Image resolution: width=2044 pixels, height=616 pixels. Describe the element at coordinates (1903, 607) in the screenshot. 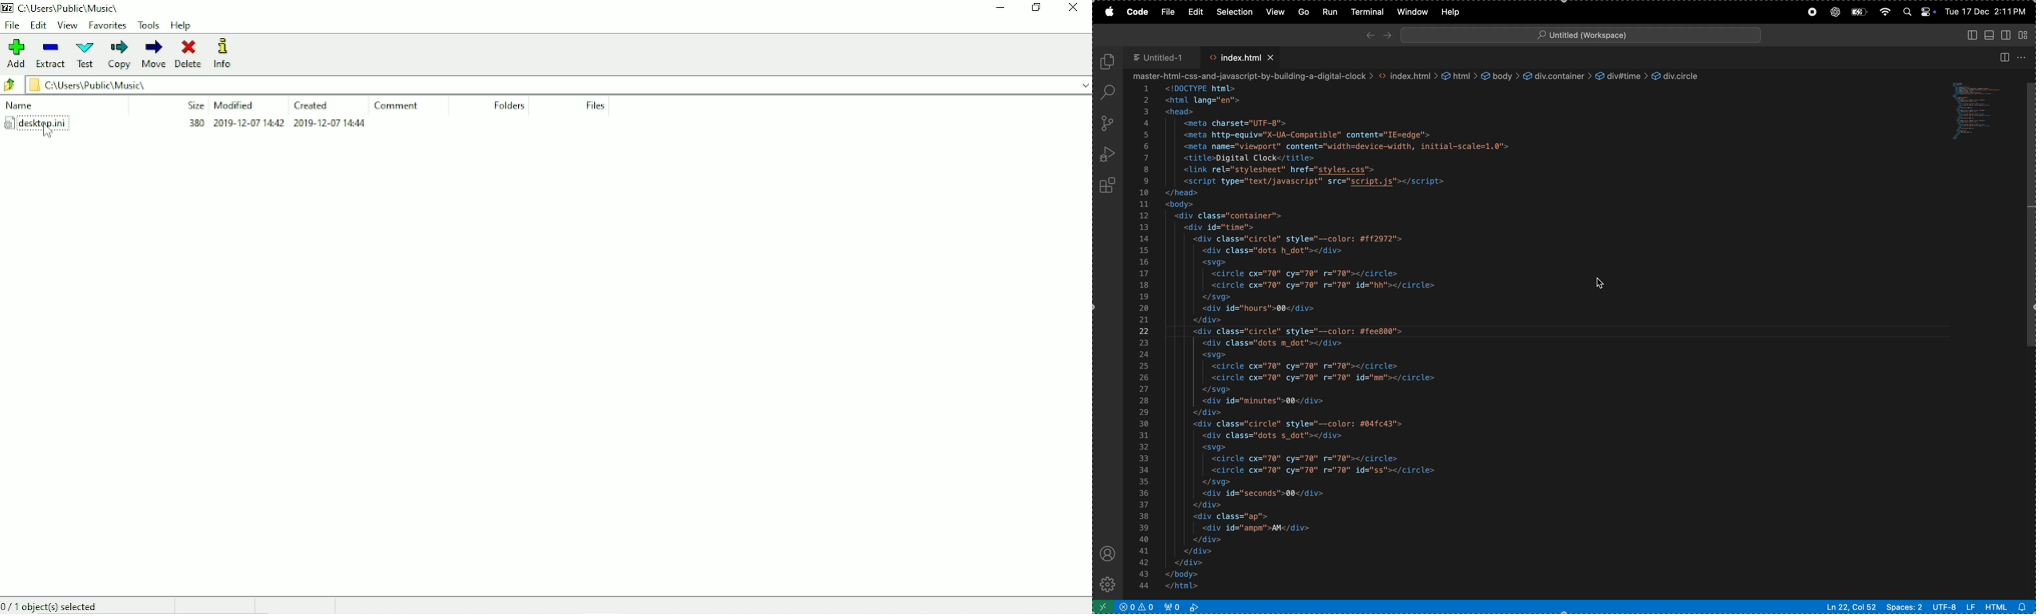

I see `spaces 2` at that location.